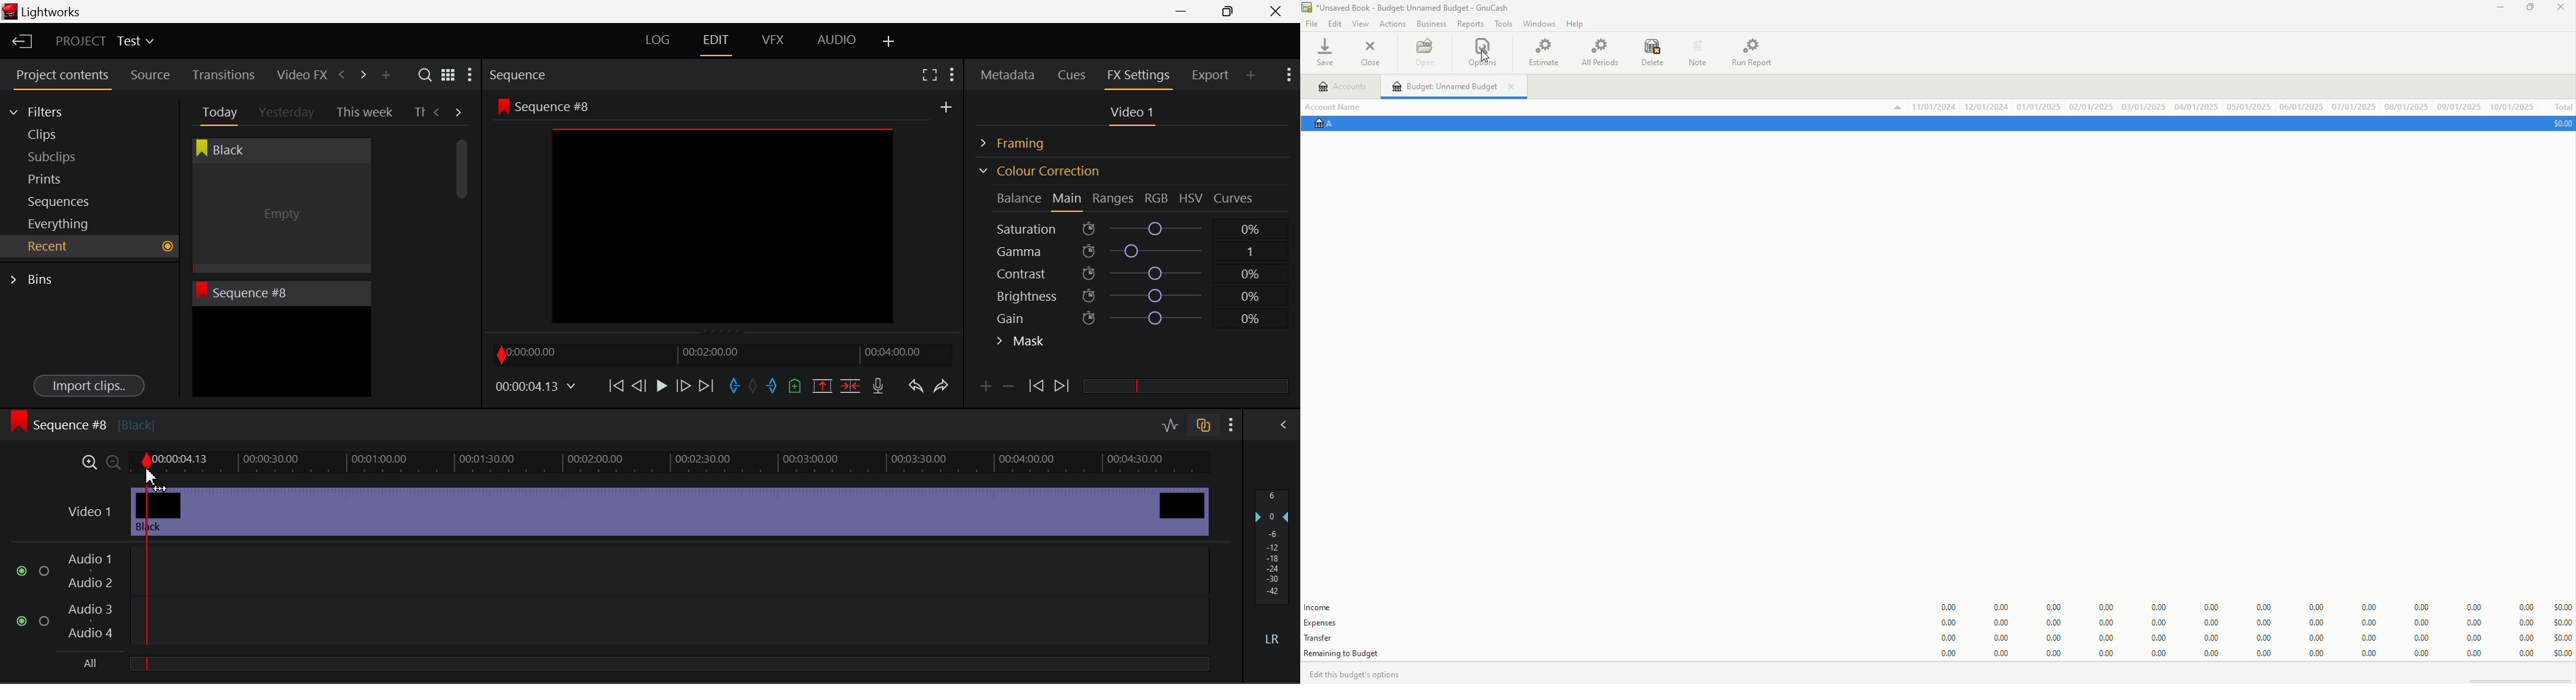 This screenshot has height=700, width=2576. I want to click on Mark Out, so click(773, 387).